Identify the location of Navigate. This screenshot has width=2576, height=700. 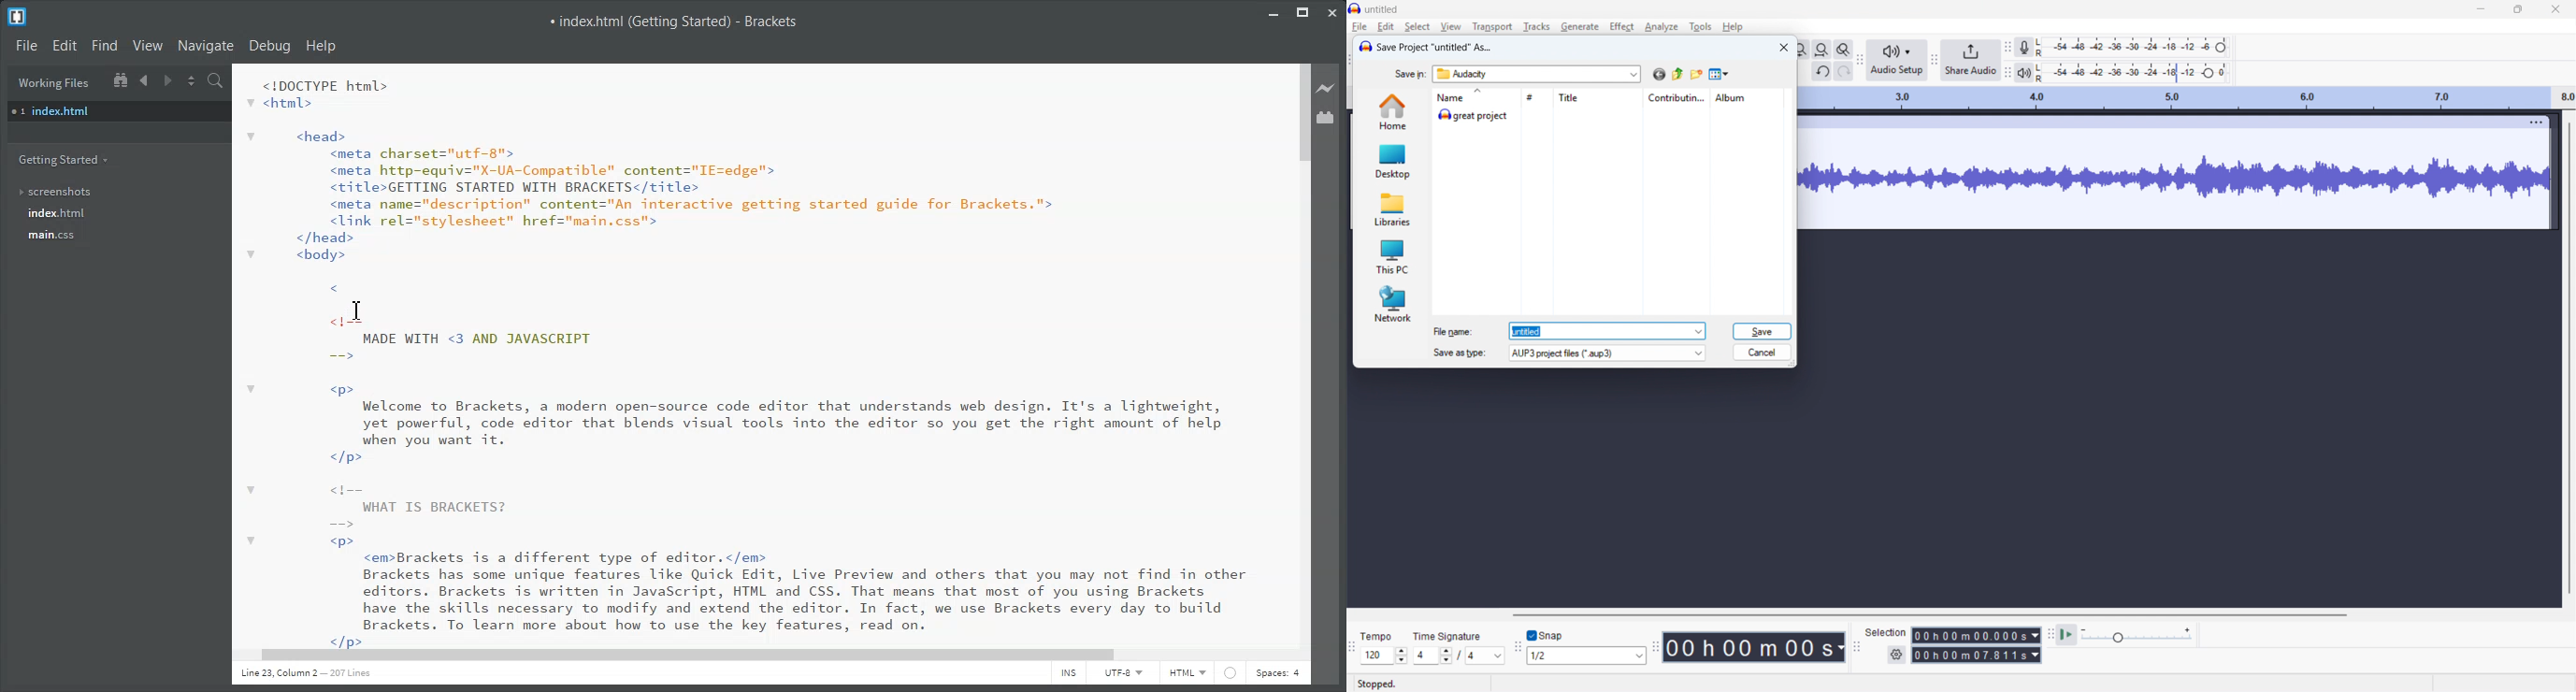
(206, 46).